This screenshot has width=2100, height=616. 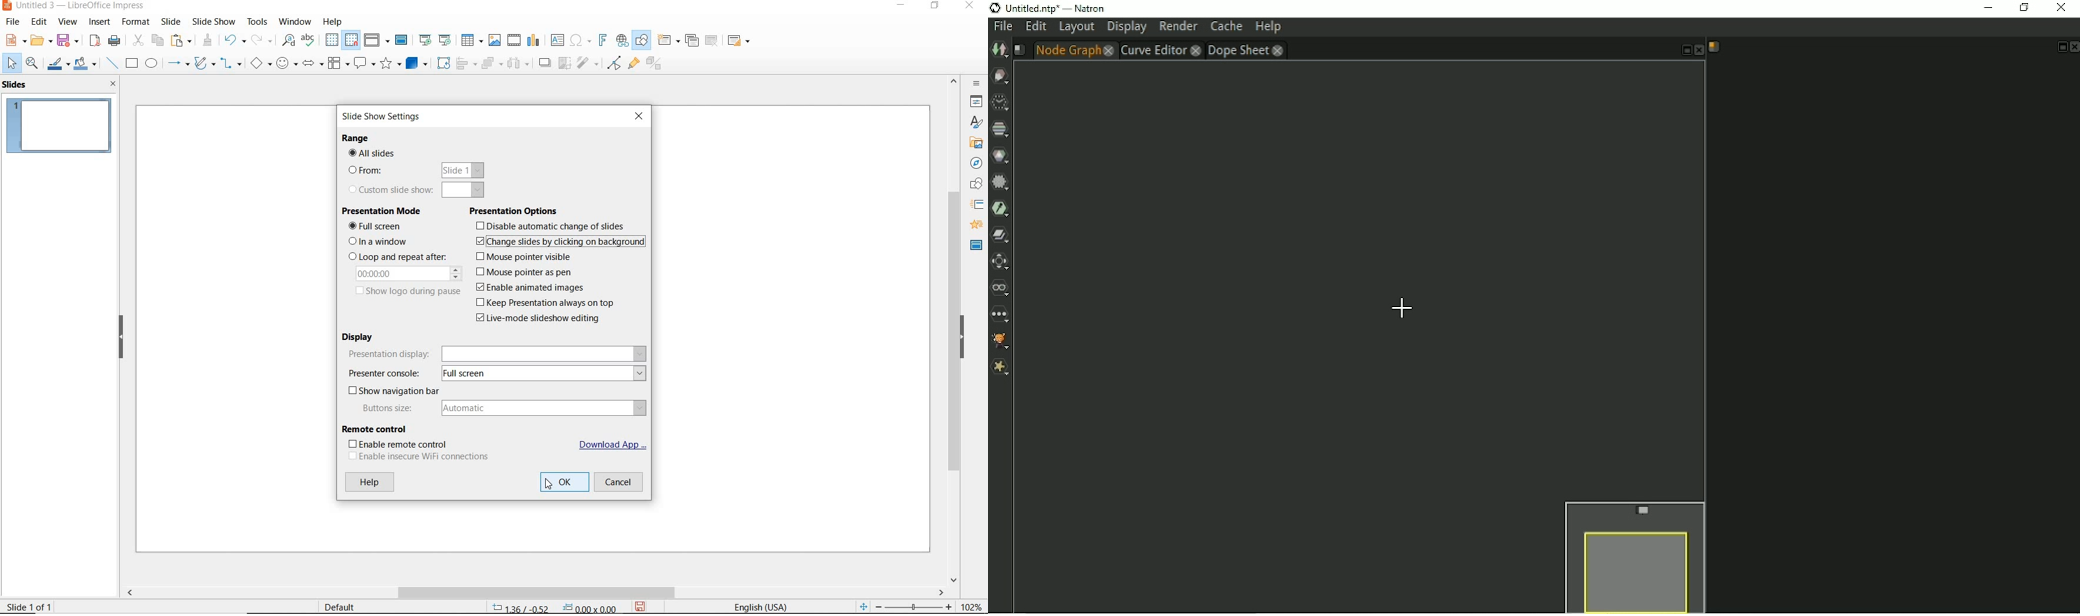 What do you see at coordinates (260, 64) in the screenshot?
I see `BASIC SHAPES` at bounding box center [260, 64].